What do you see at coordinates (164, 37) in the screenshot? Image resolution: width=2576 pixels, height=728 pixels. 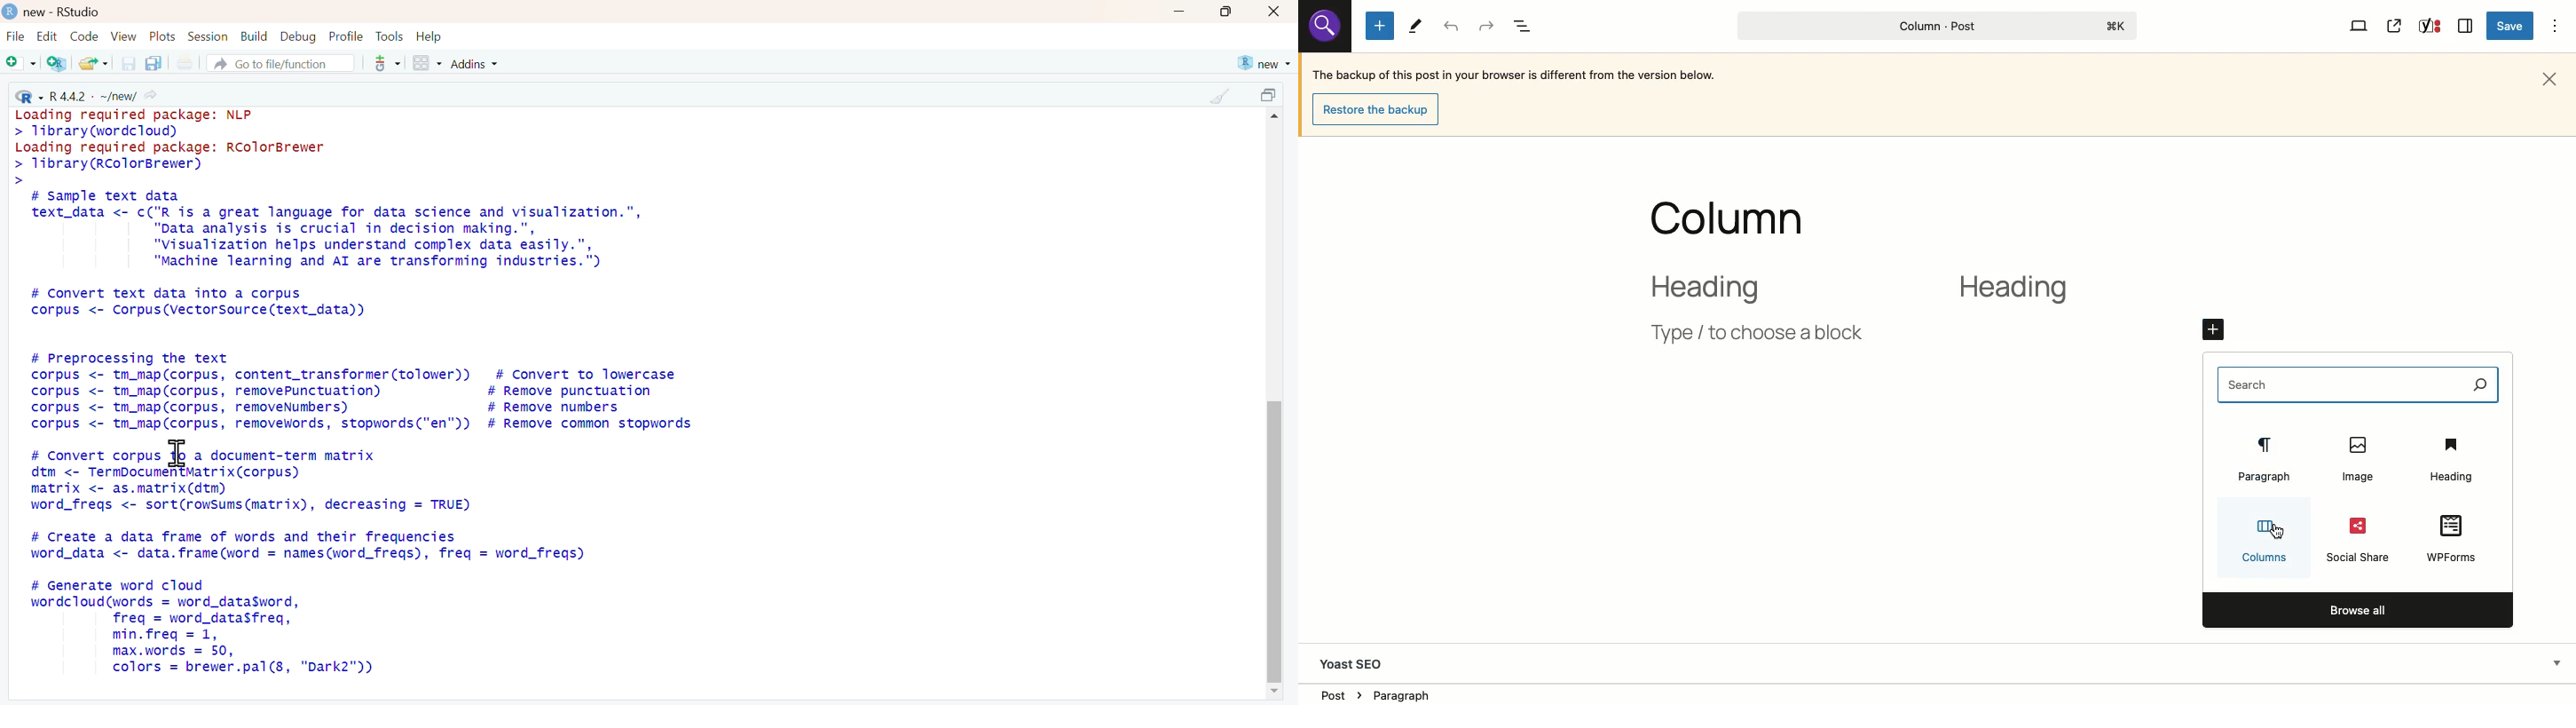 I see `Plots` at bounding box center [164, 37].